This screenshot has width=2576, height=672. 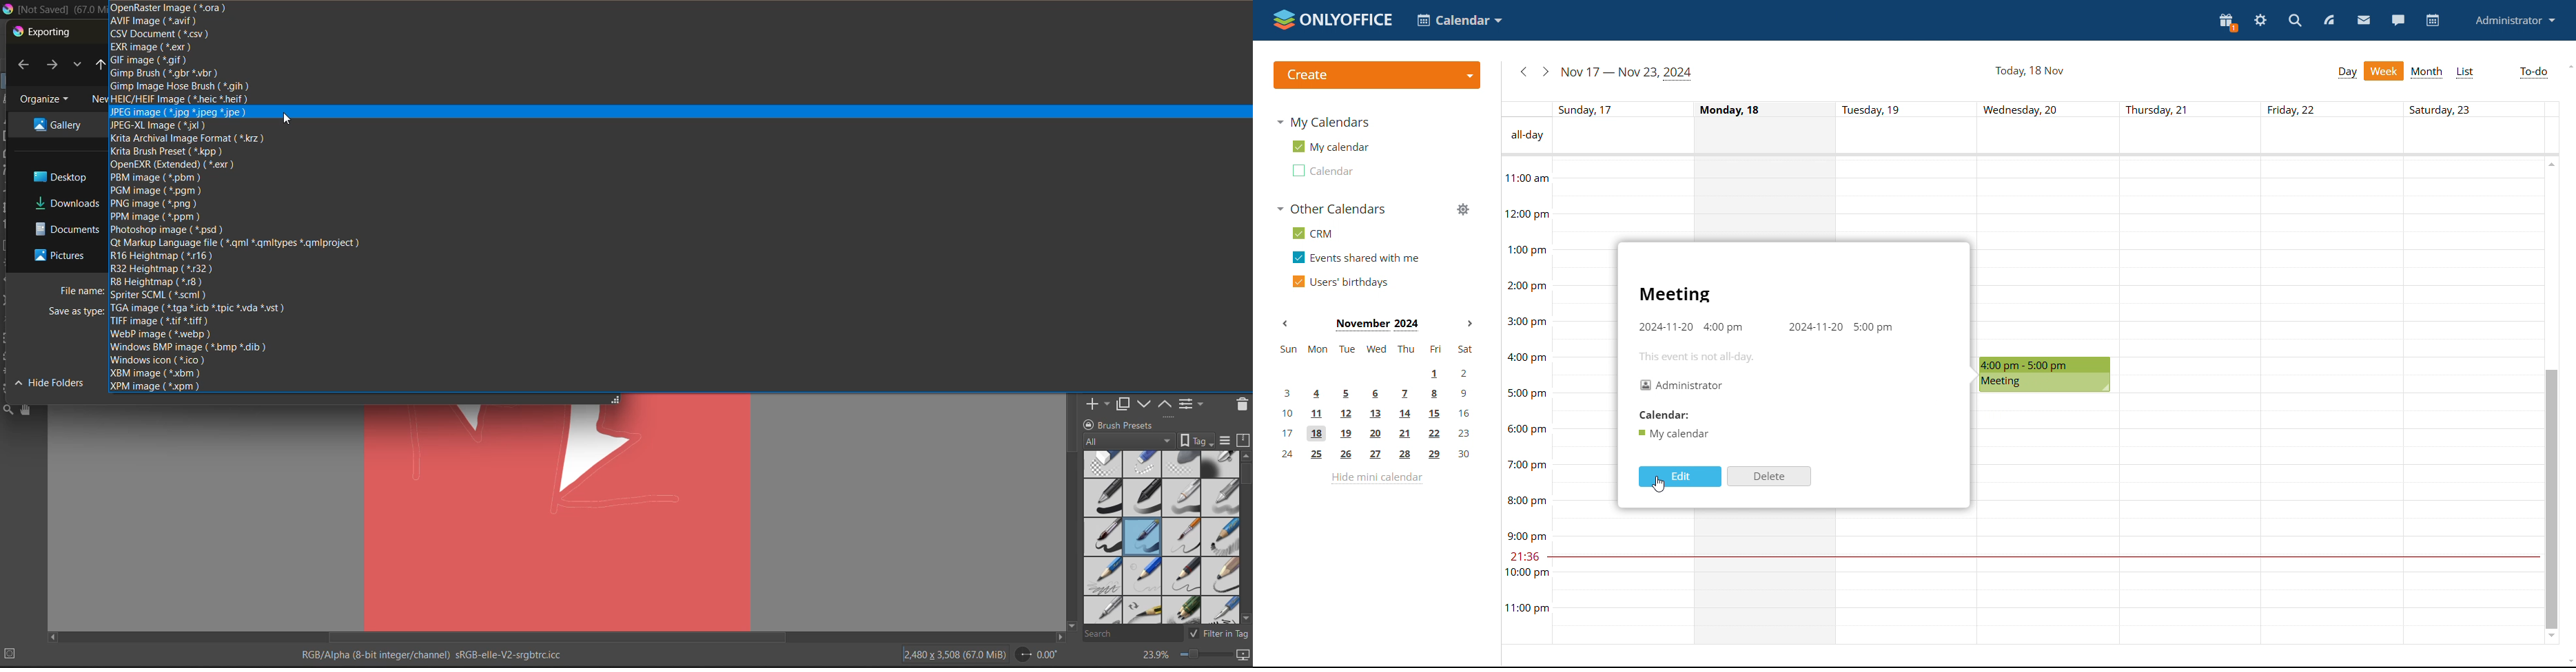 I want to click on gimp image hose brush, so click(x=180, y=87).